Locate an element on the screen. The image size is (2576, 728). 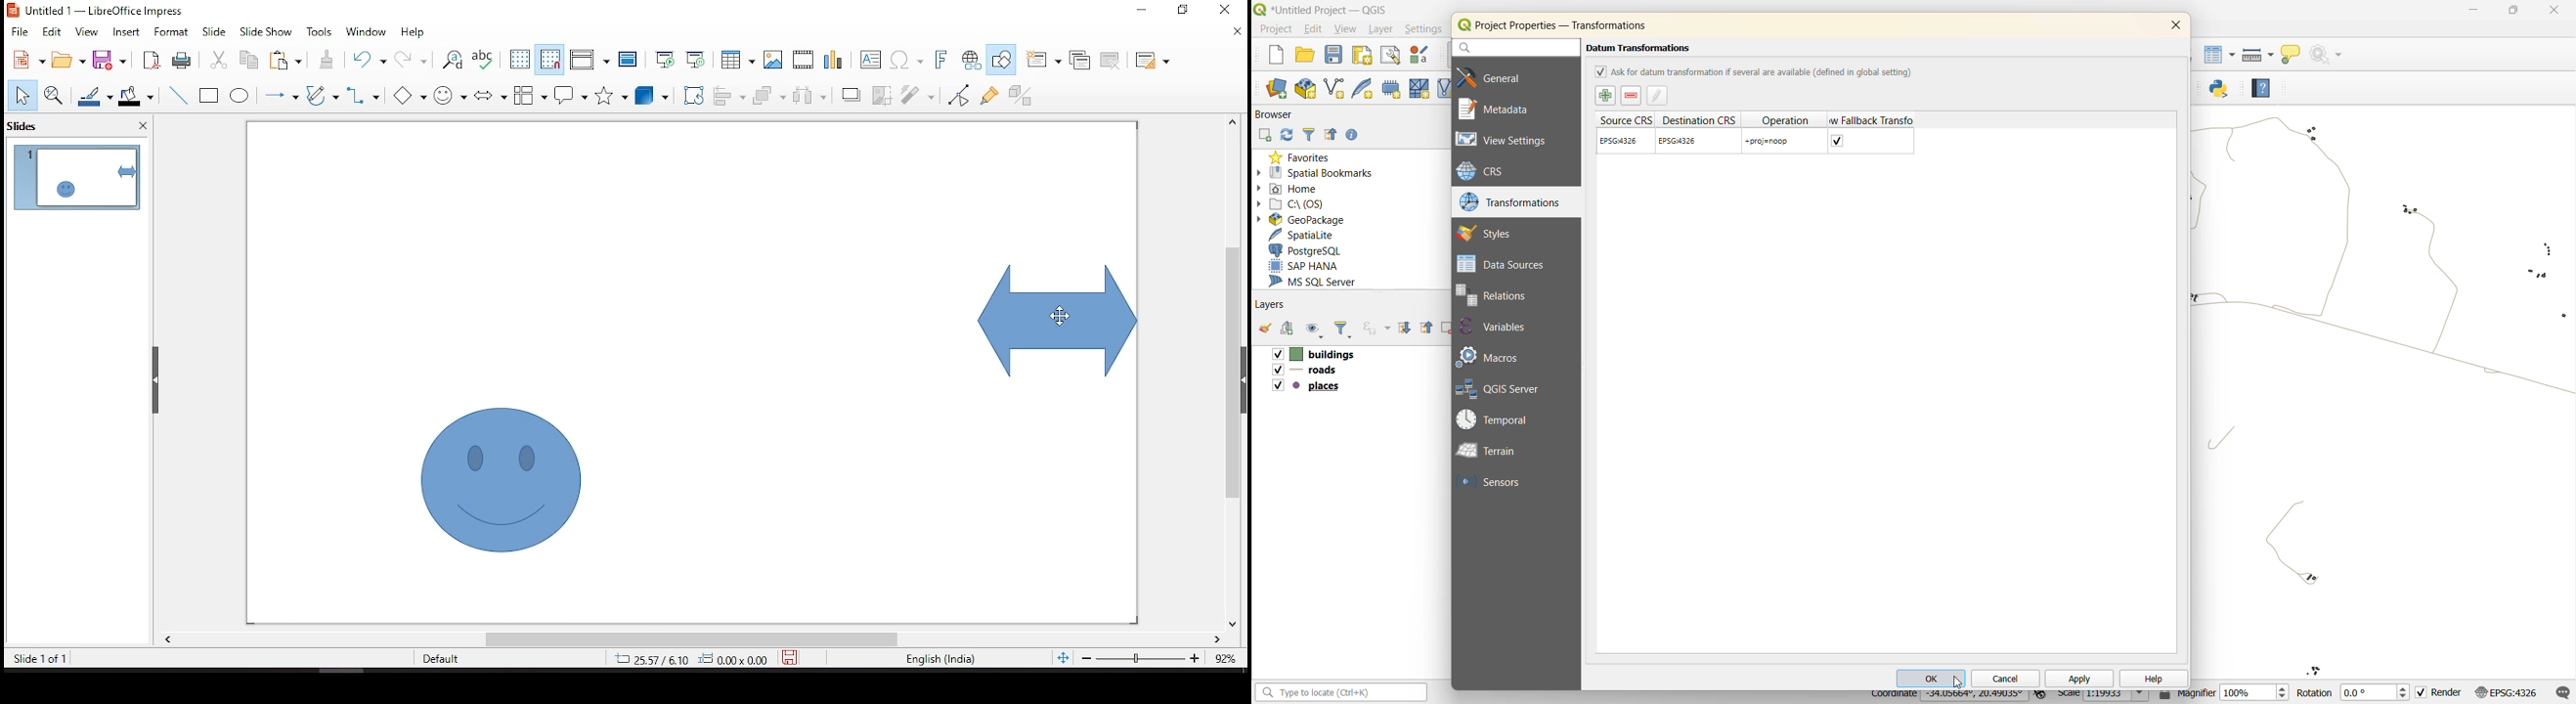
geopackage is located at coordinates (1302, 219).